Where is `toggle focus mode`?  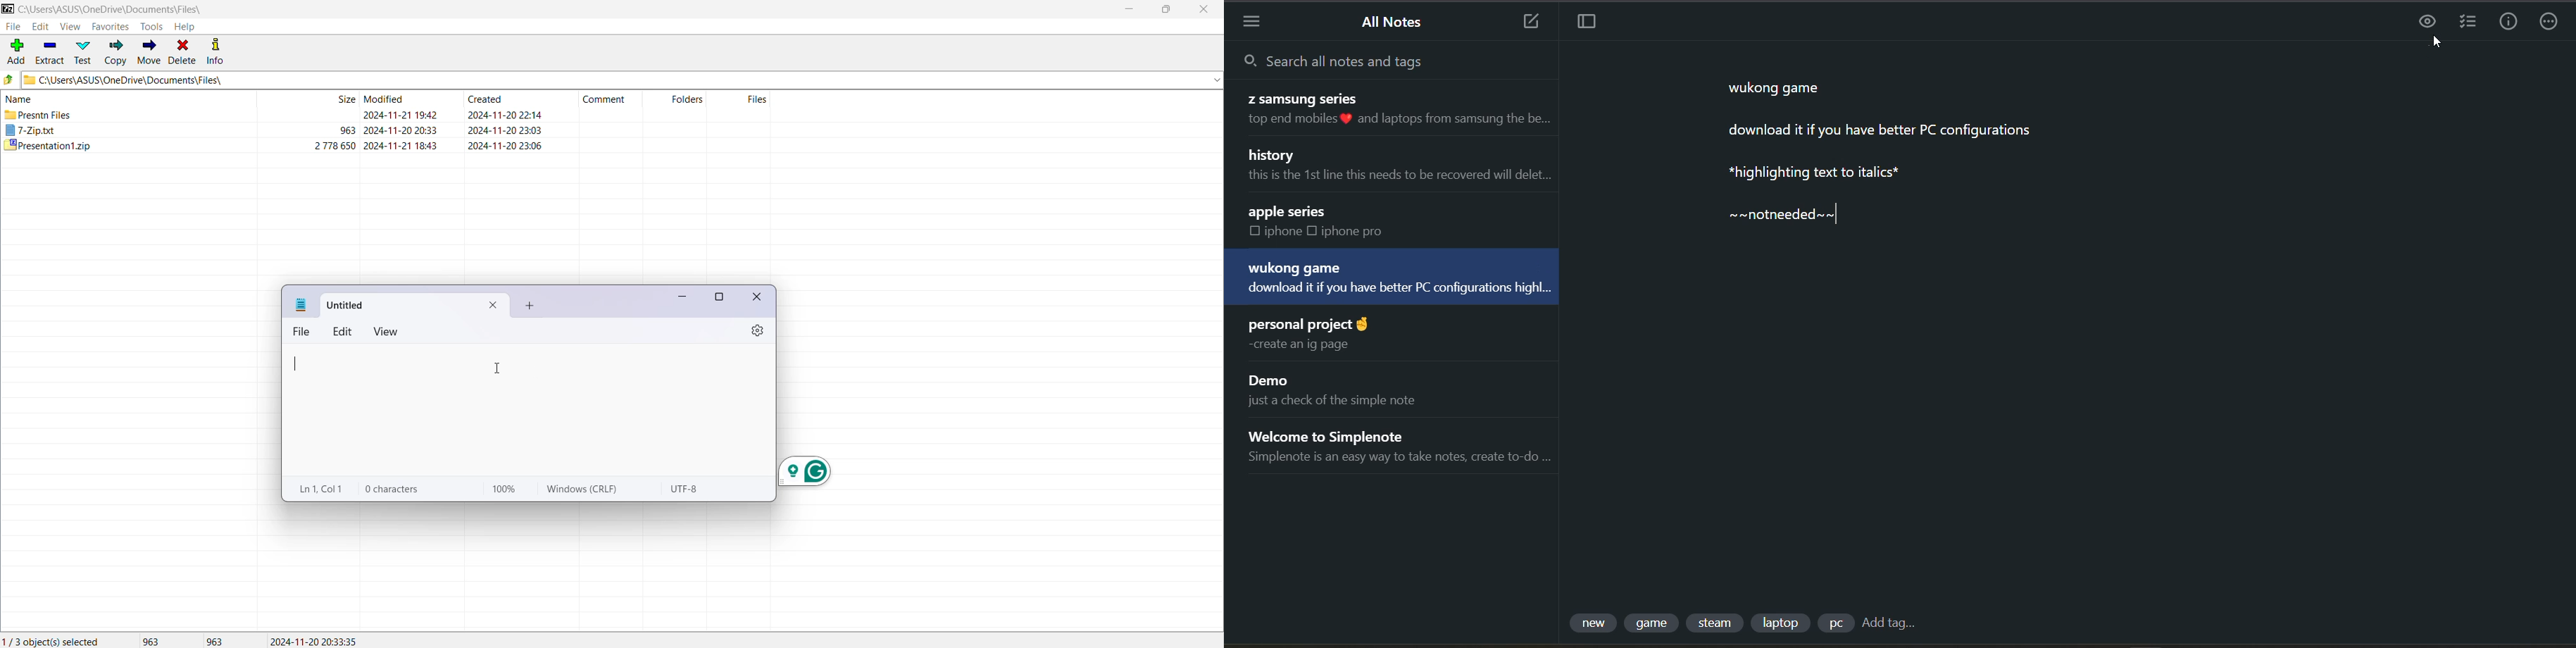
toggle focus mode is located at coordinates (1589, 25).